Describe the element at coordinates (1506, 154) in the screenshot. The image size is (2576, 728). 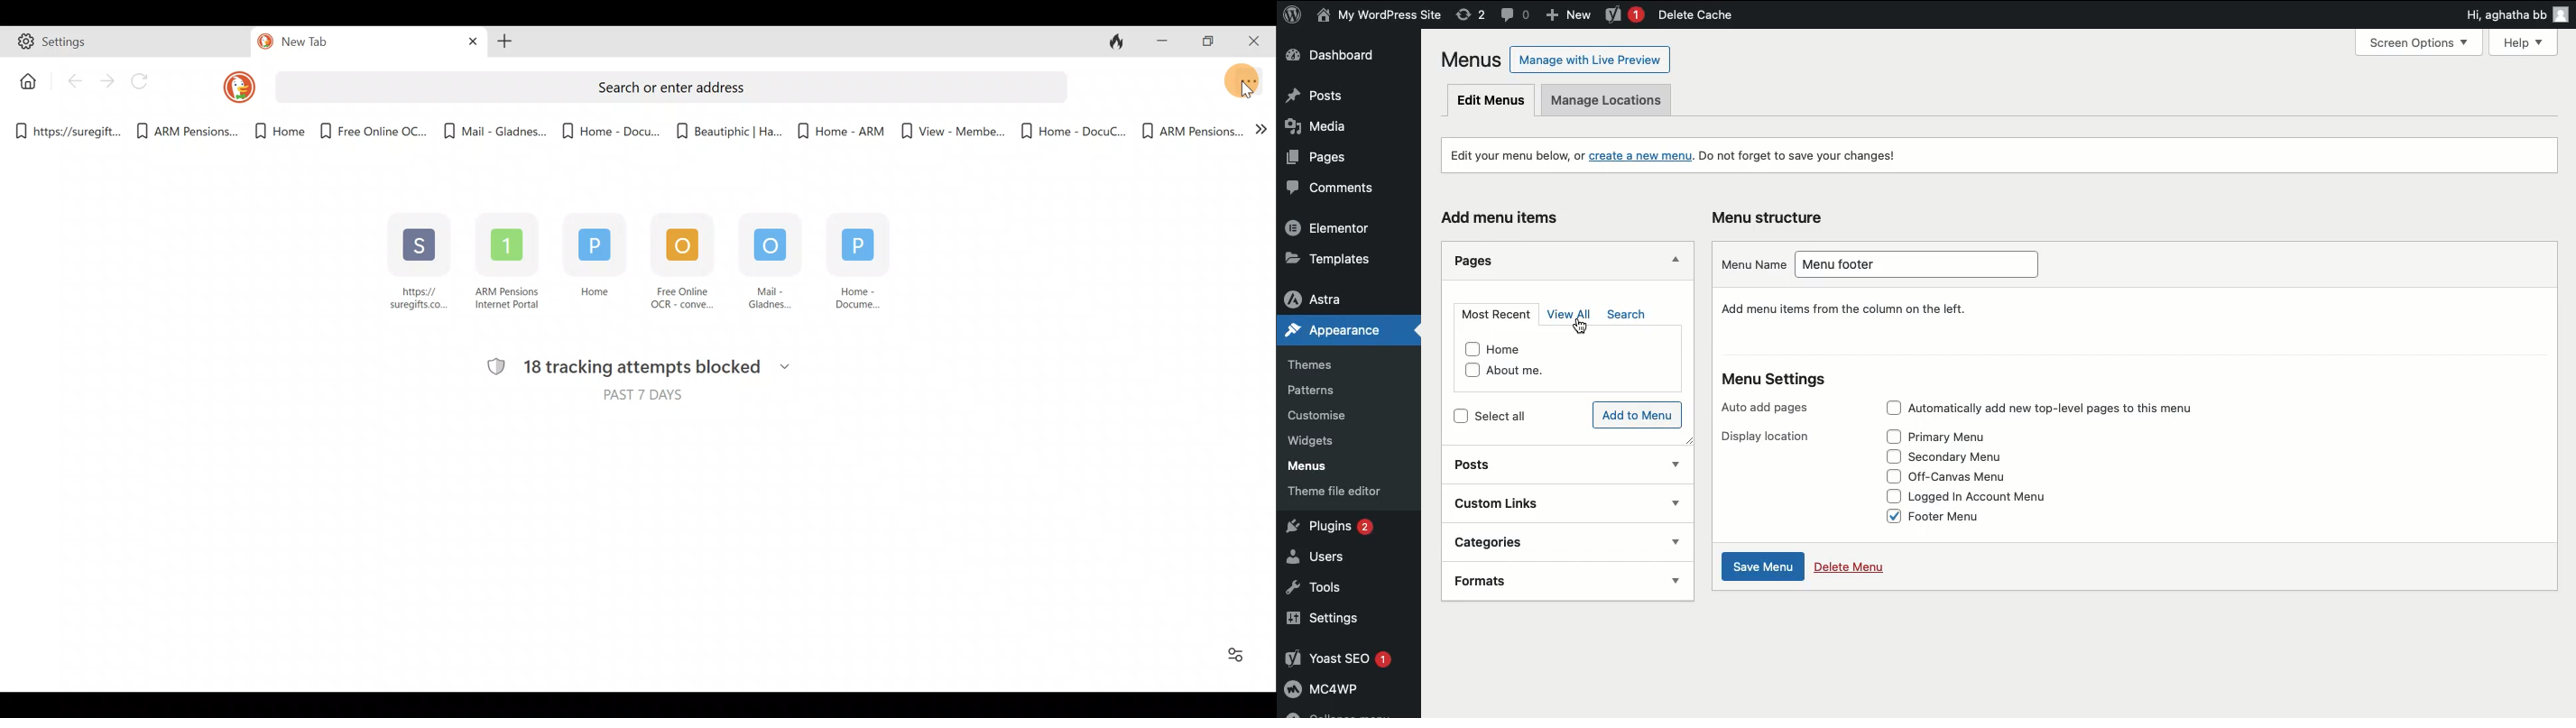
I see `Edit your menu below, or` at that location.